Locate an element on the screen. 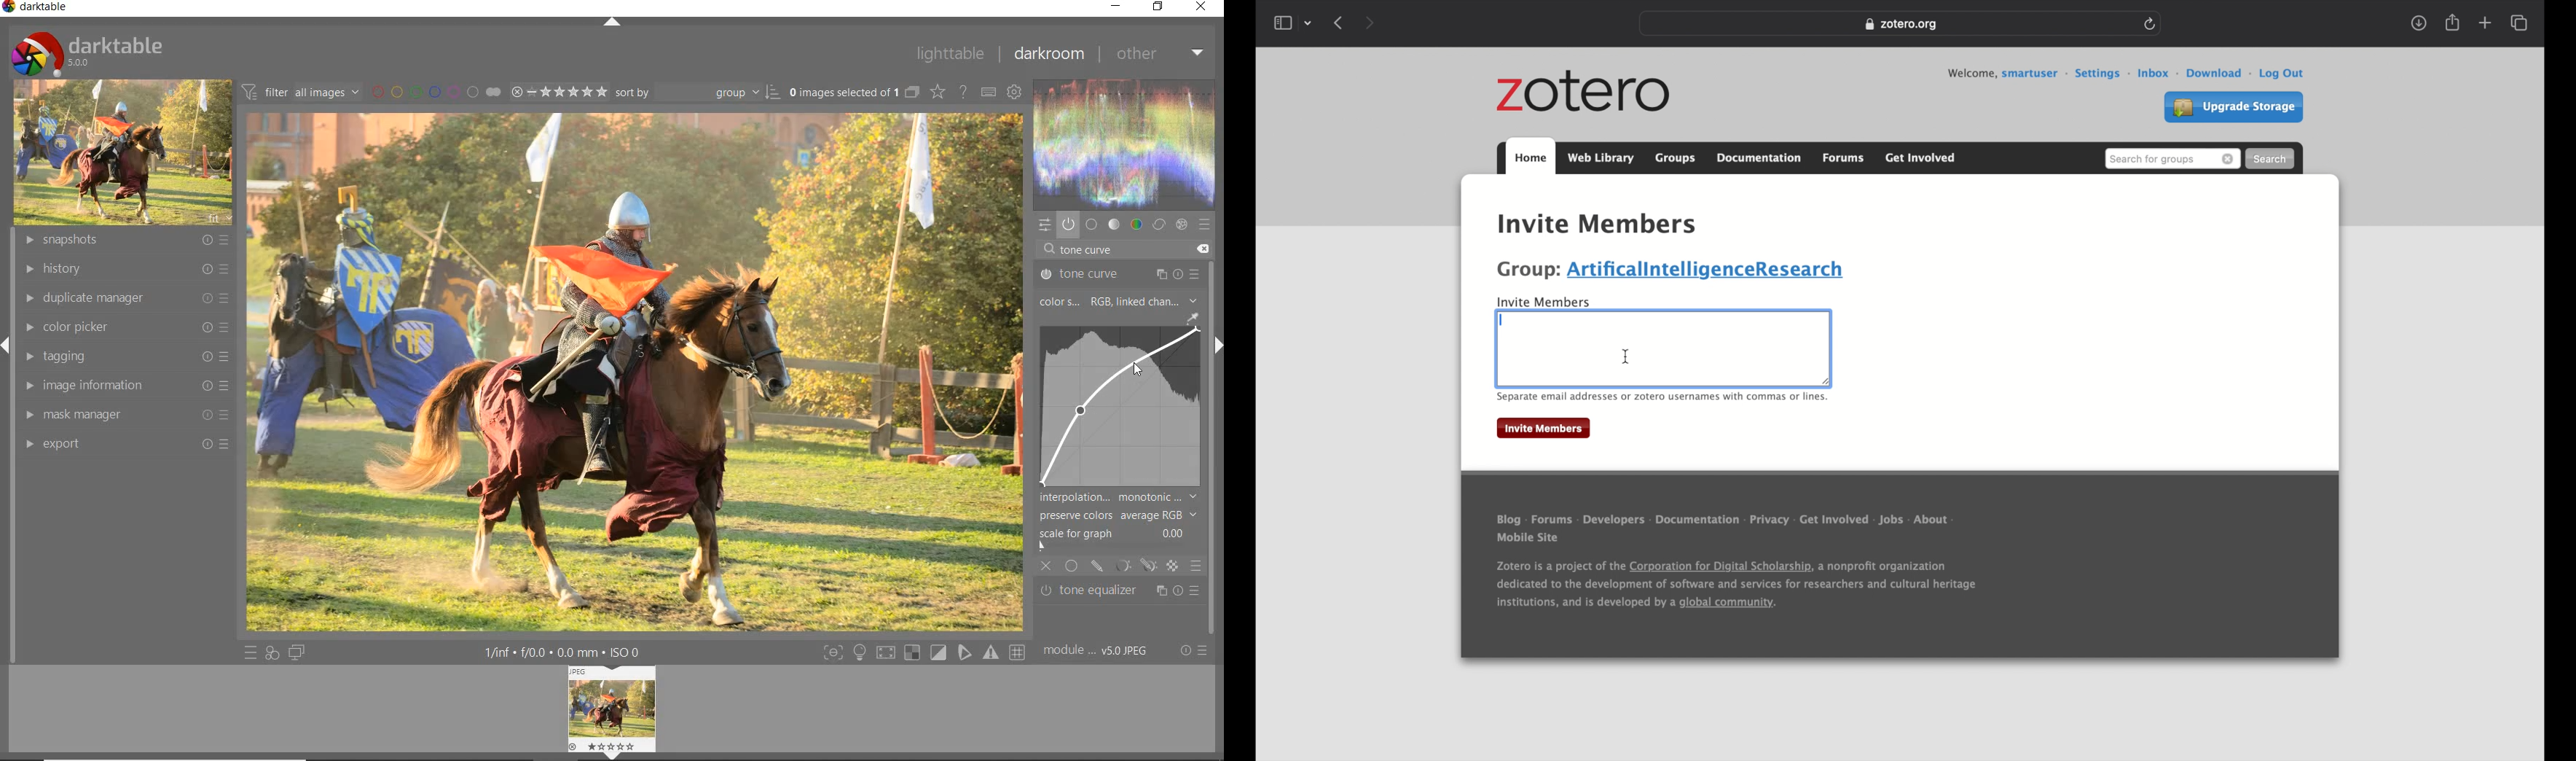  waveform is located at coordinates (1125, 143).